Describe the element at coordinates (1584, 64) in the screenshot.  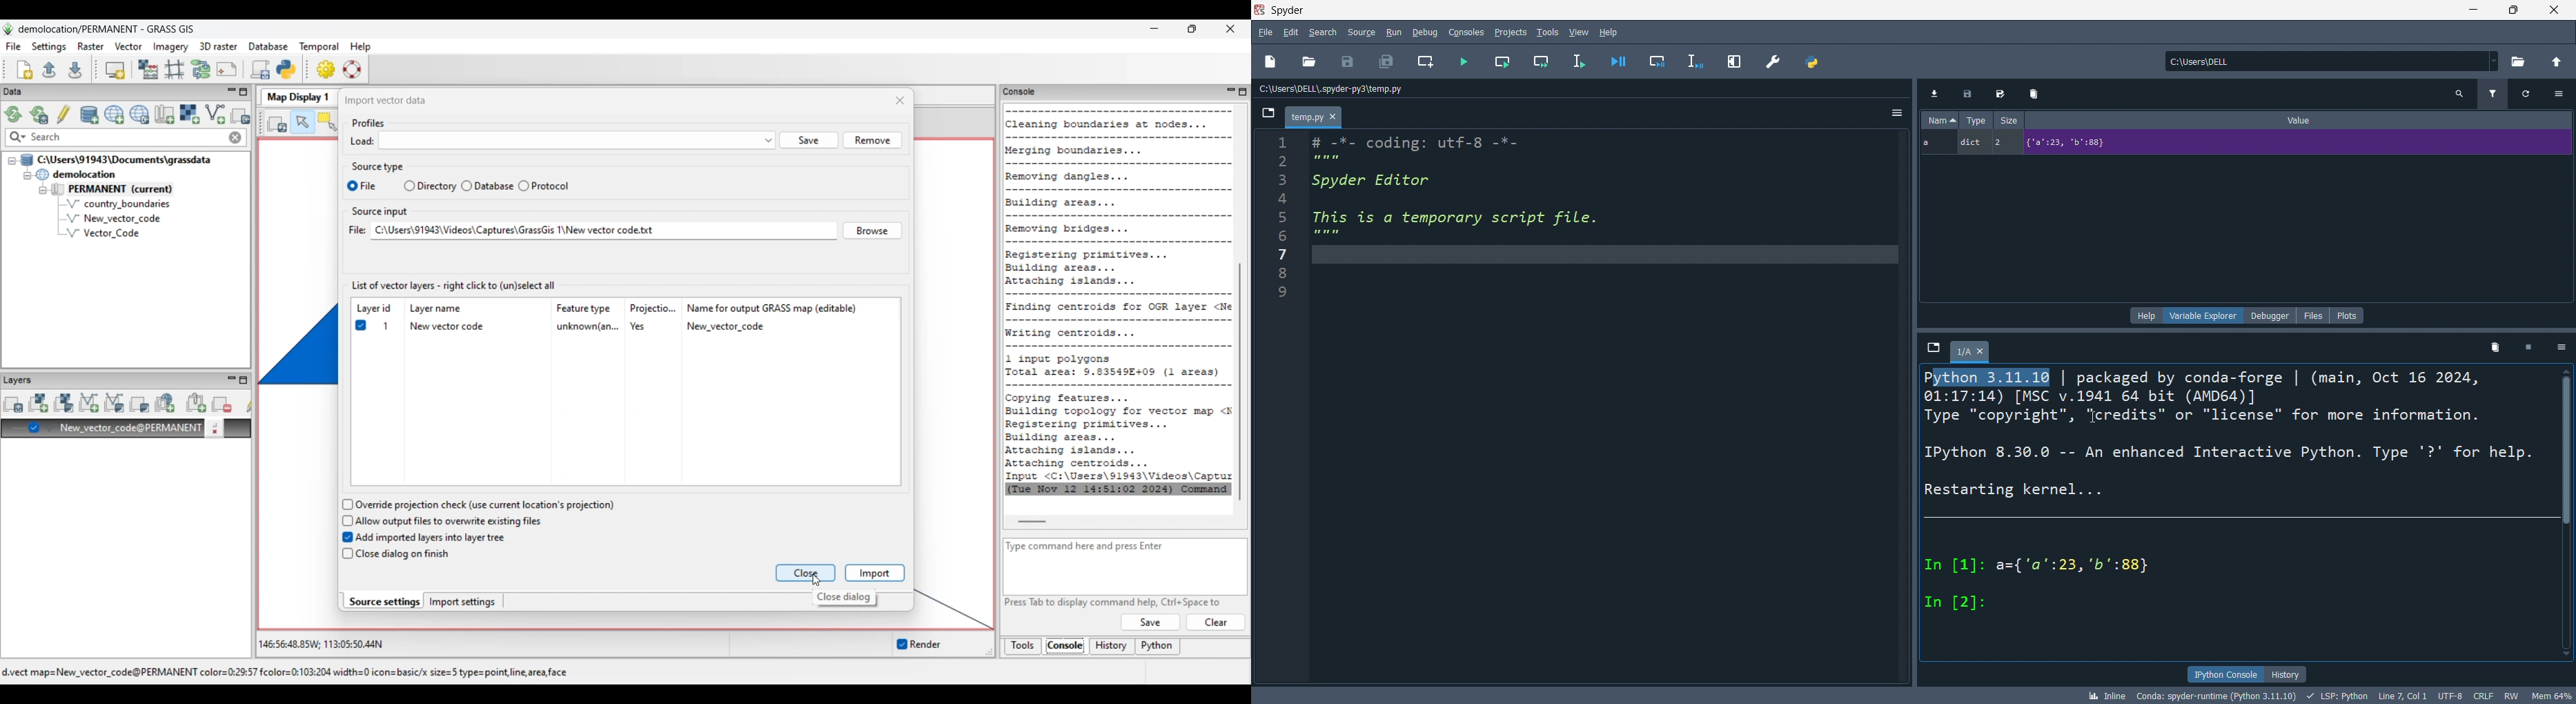
I see `run line` at that location.